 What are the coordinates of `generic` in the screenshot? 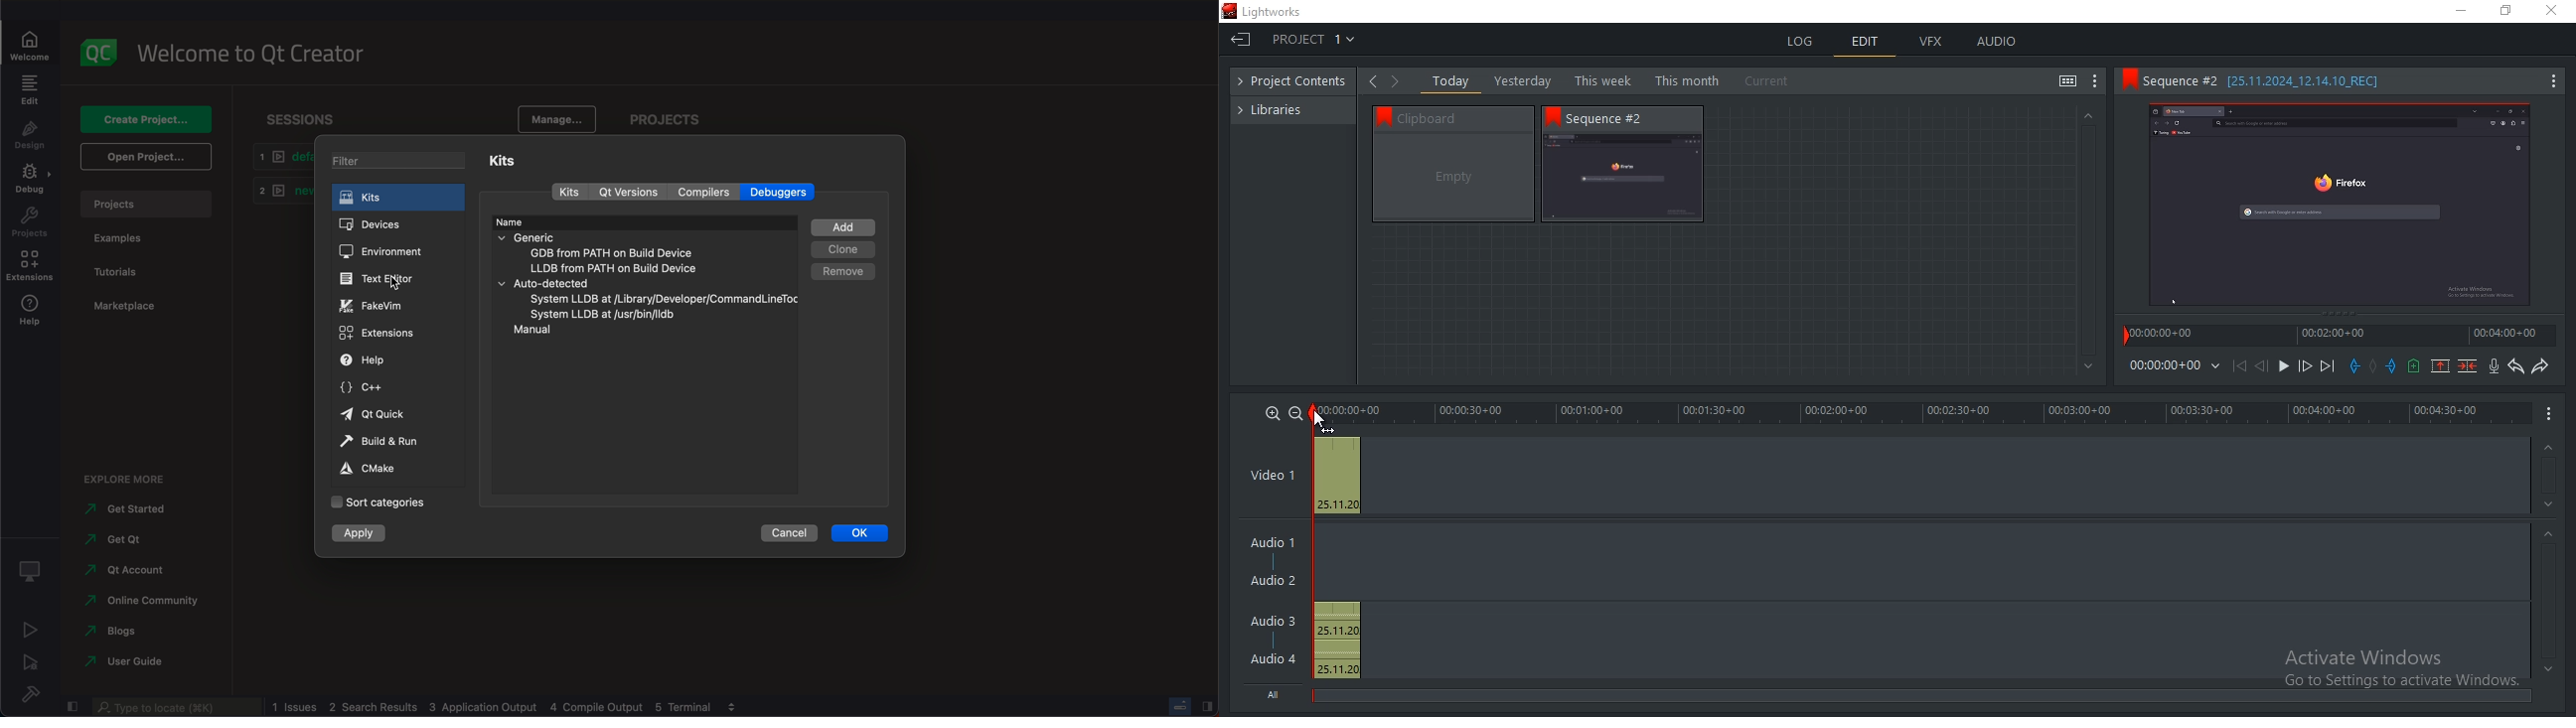 It's located at (631, 237).